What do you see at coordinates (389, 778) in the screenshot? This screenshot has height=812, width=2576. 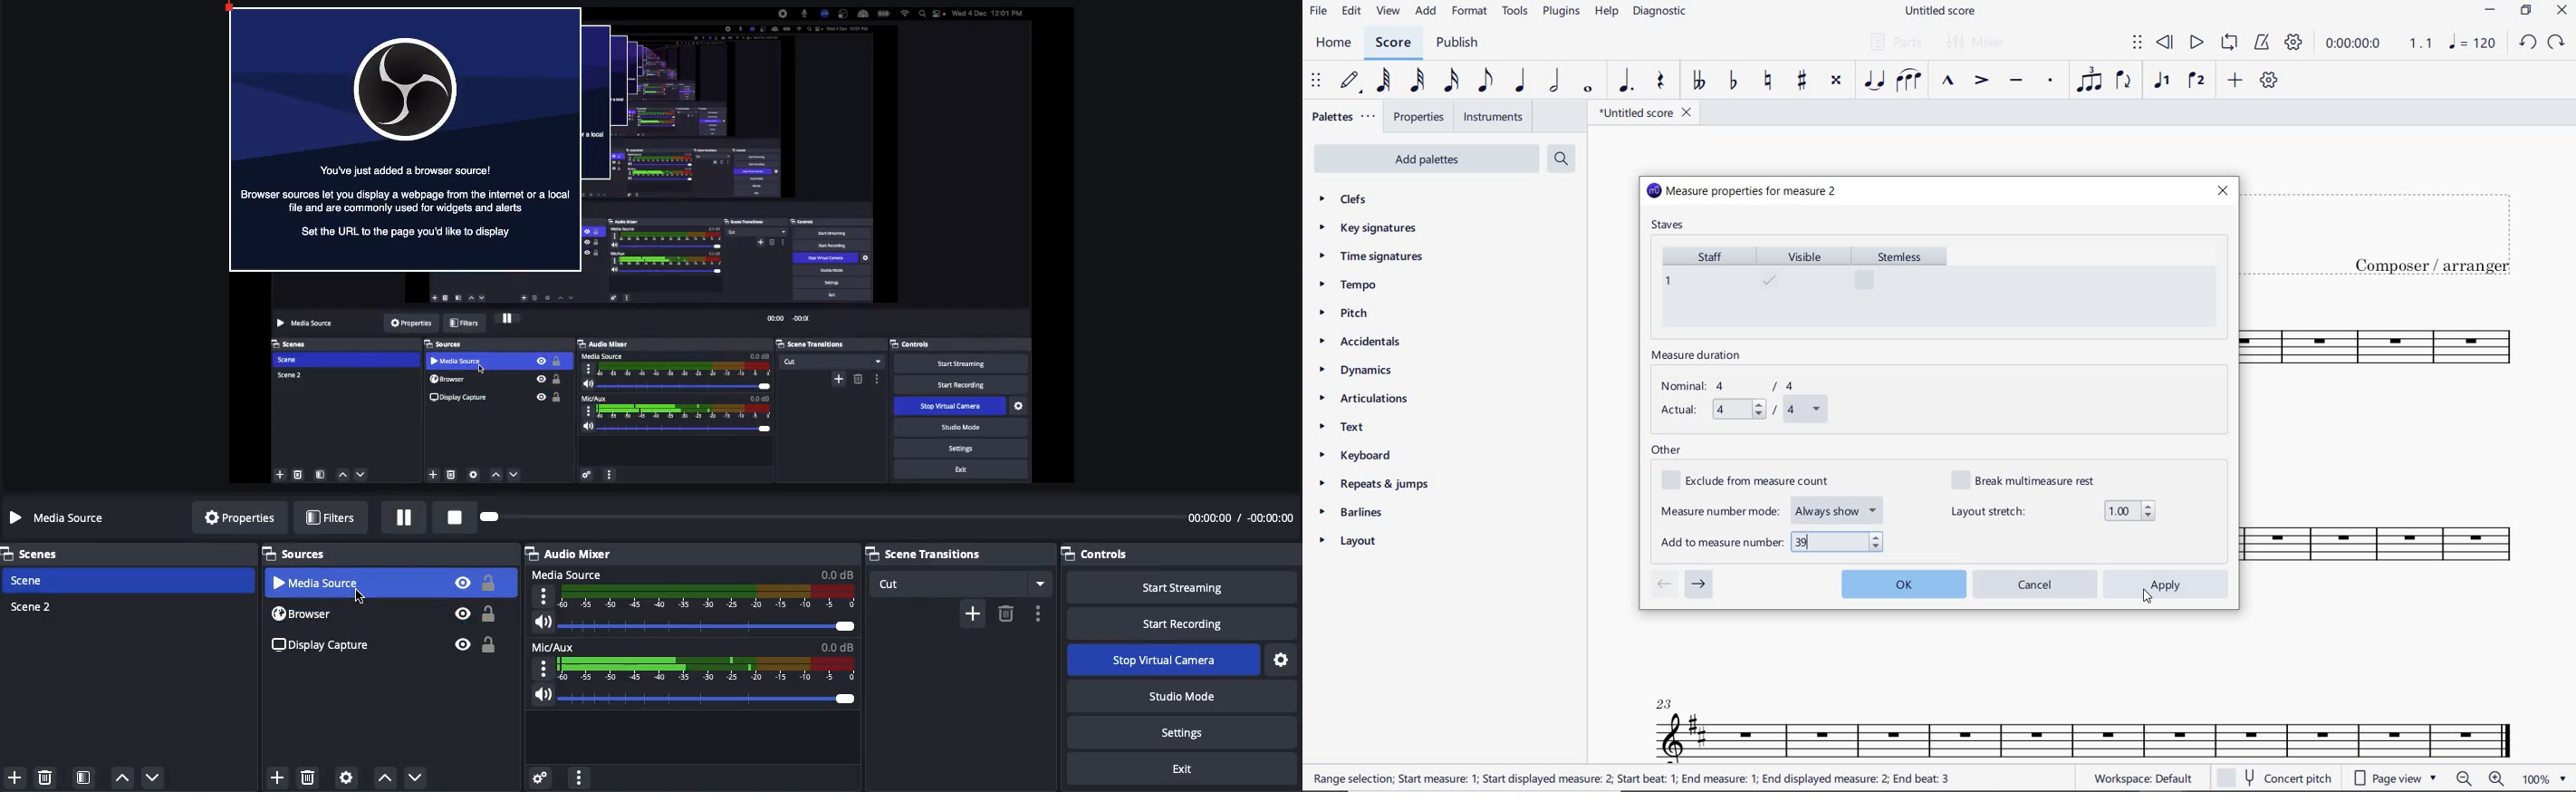 I see `Move up` at bounding box center [389, 778].